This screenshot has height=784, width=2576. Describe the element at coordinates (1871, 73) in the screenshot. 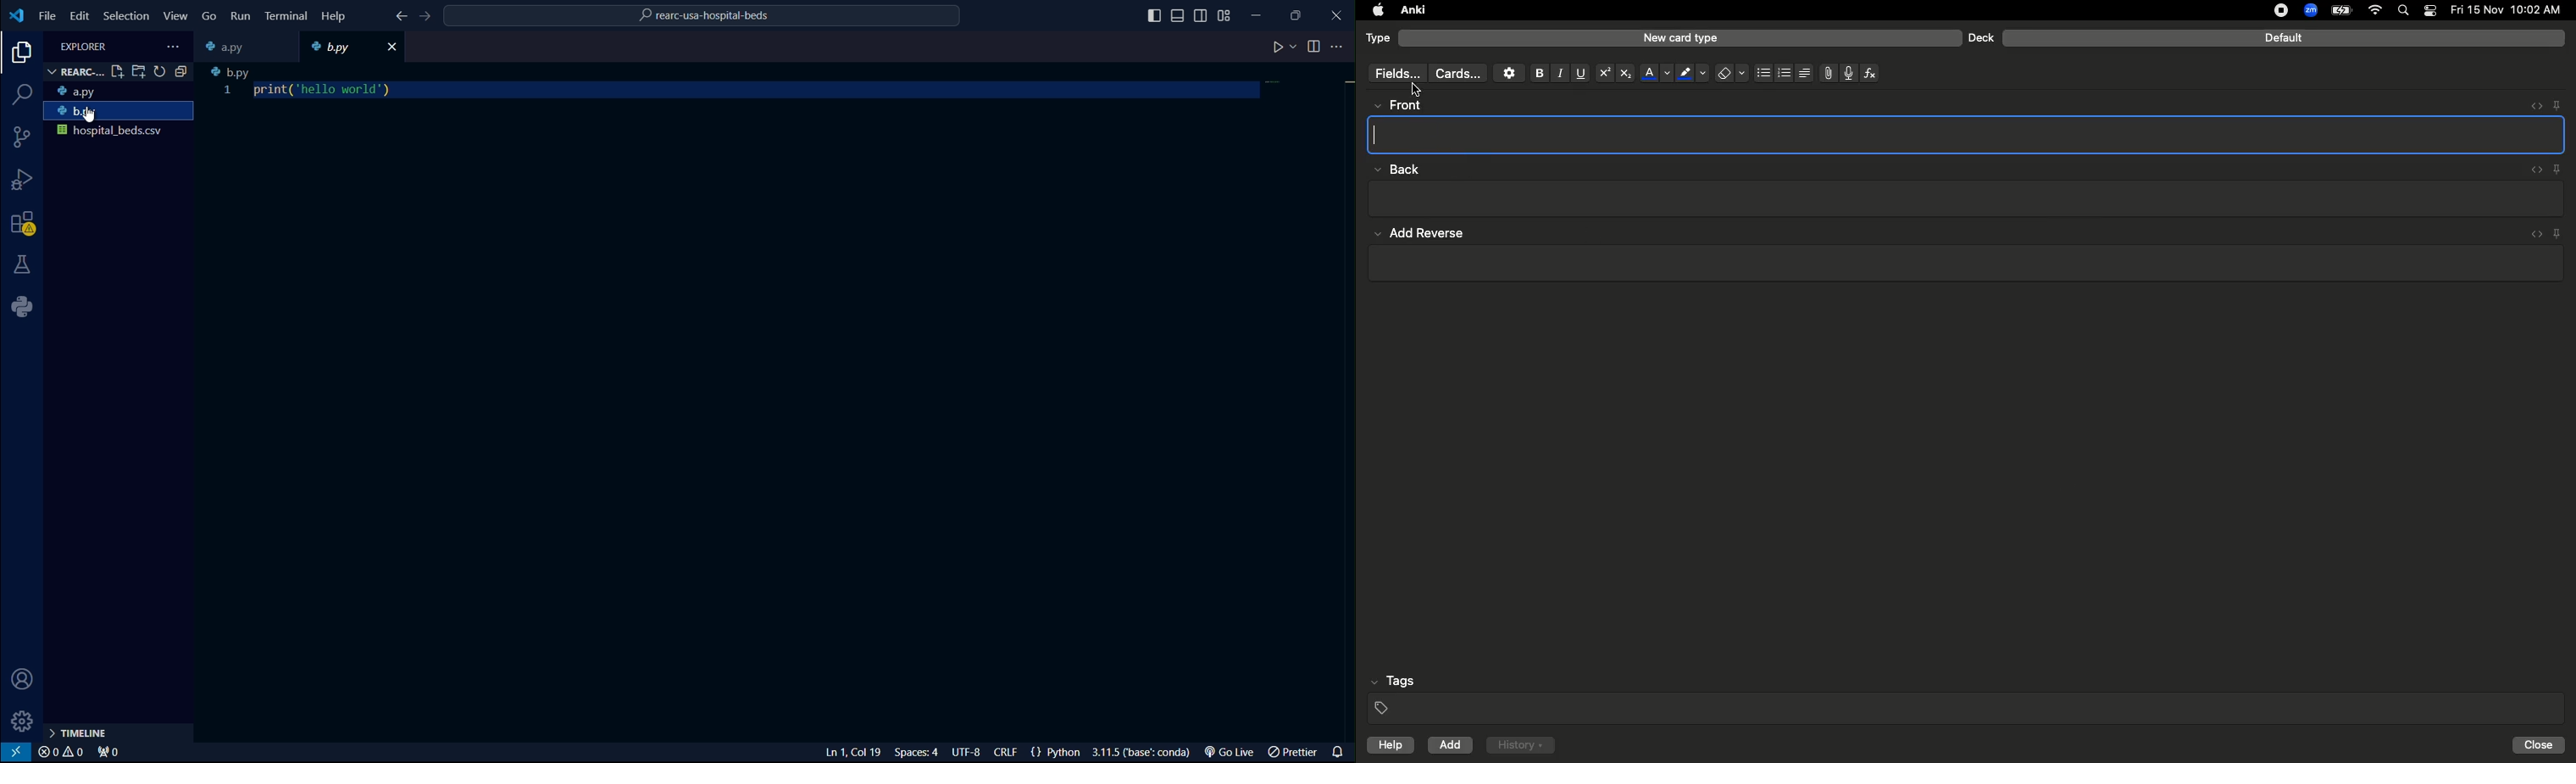

I see `Function` at that location.